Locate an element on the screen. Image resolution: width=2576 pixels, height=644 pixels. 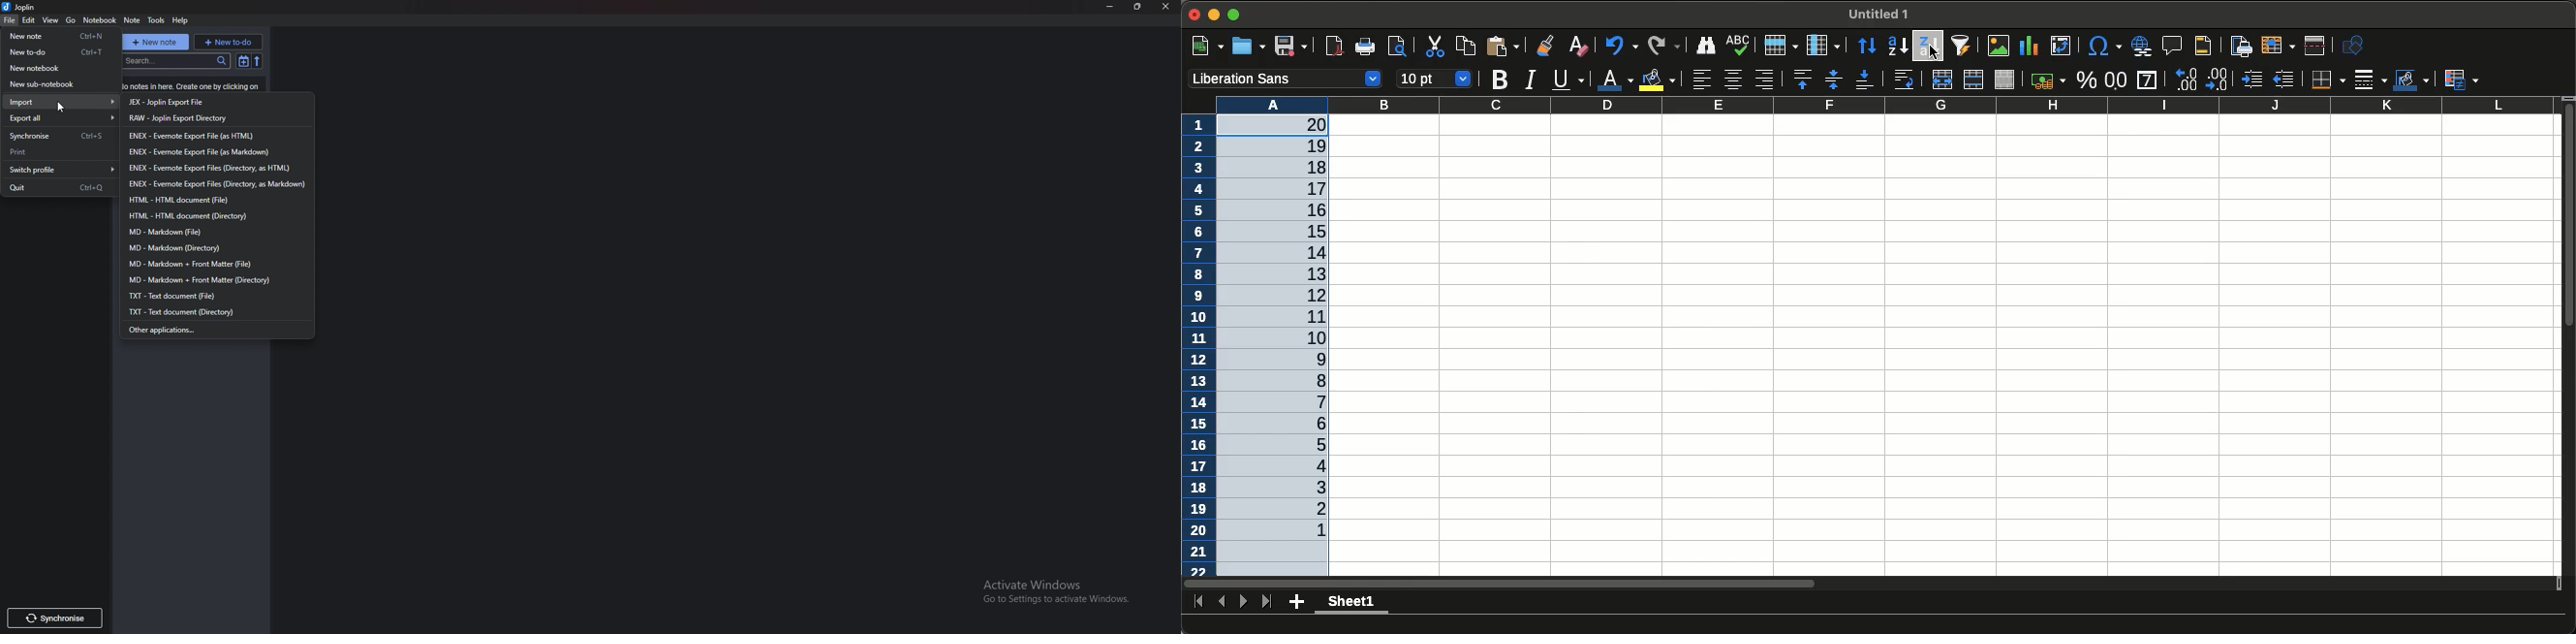
16 is located at coordinates (1305, 444).